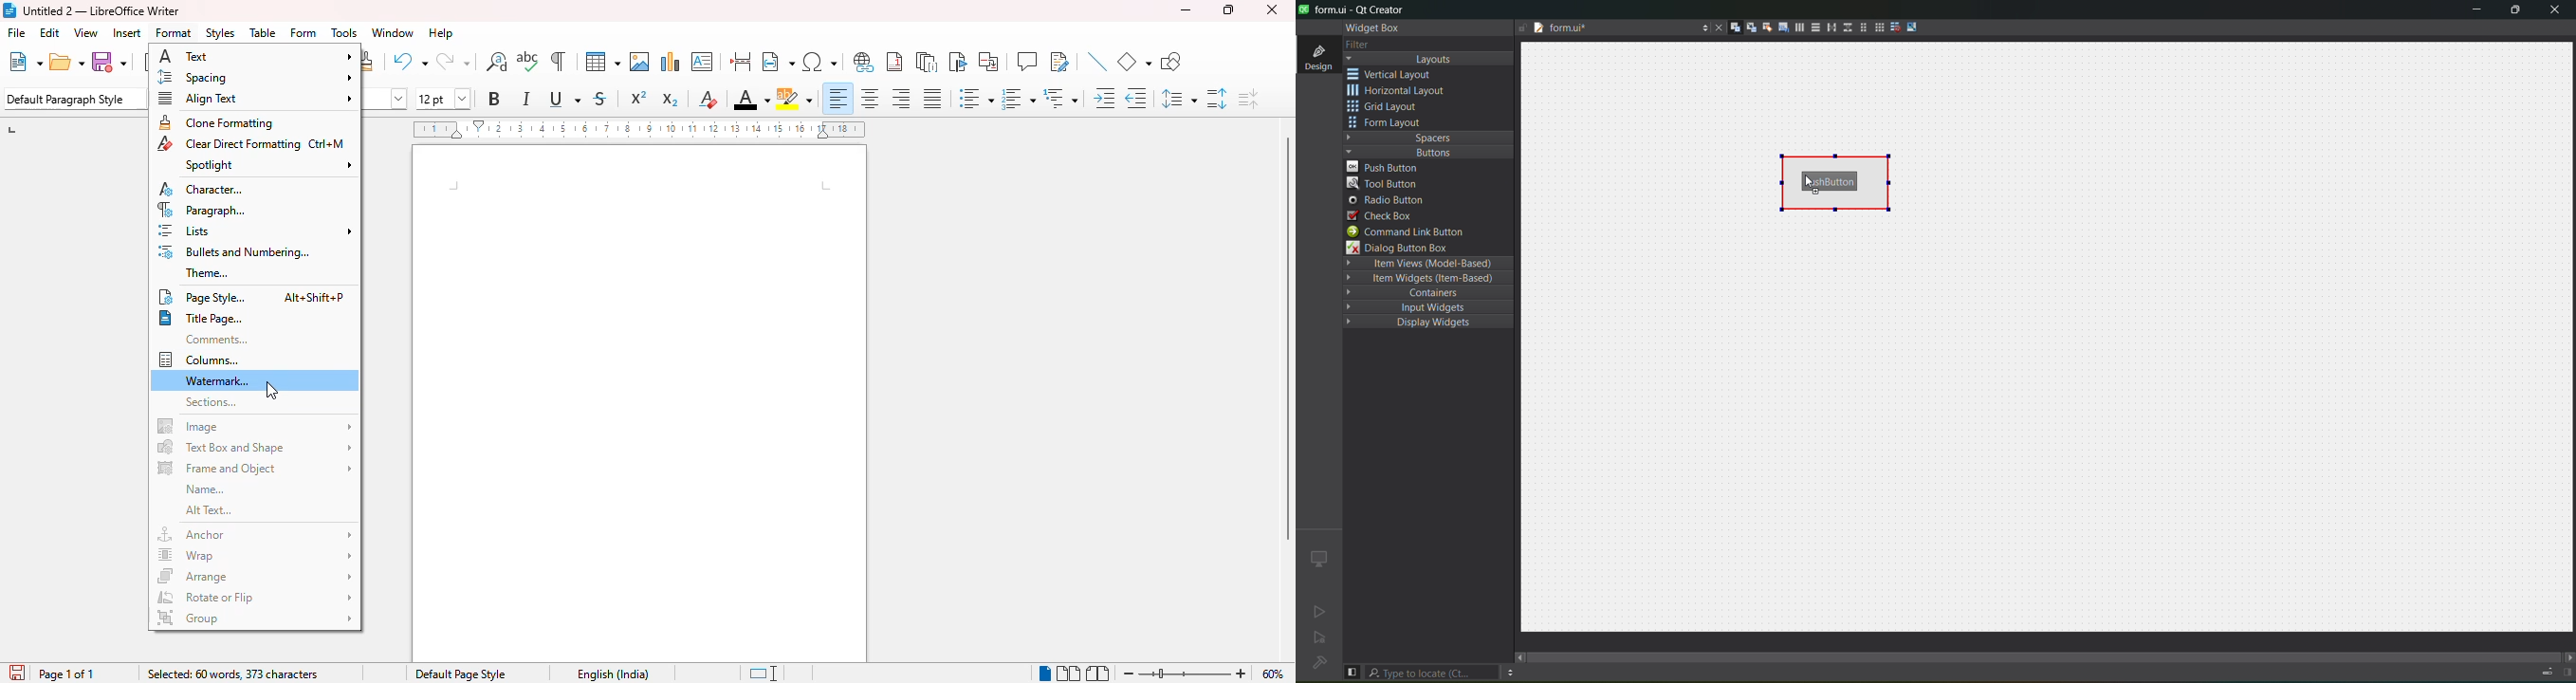  What do you see at coordinates (599, 99) in the screenshot?
I see `strikethrough` at bounding box center [599, 99].